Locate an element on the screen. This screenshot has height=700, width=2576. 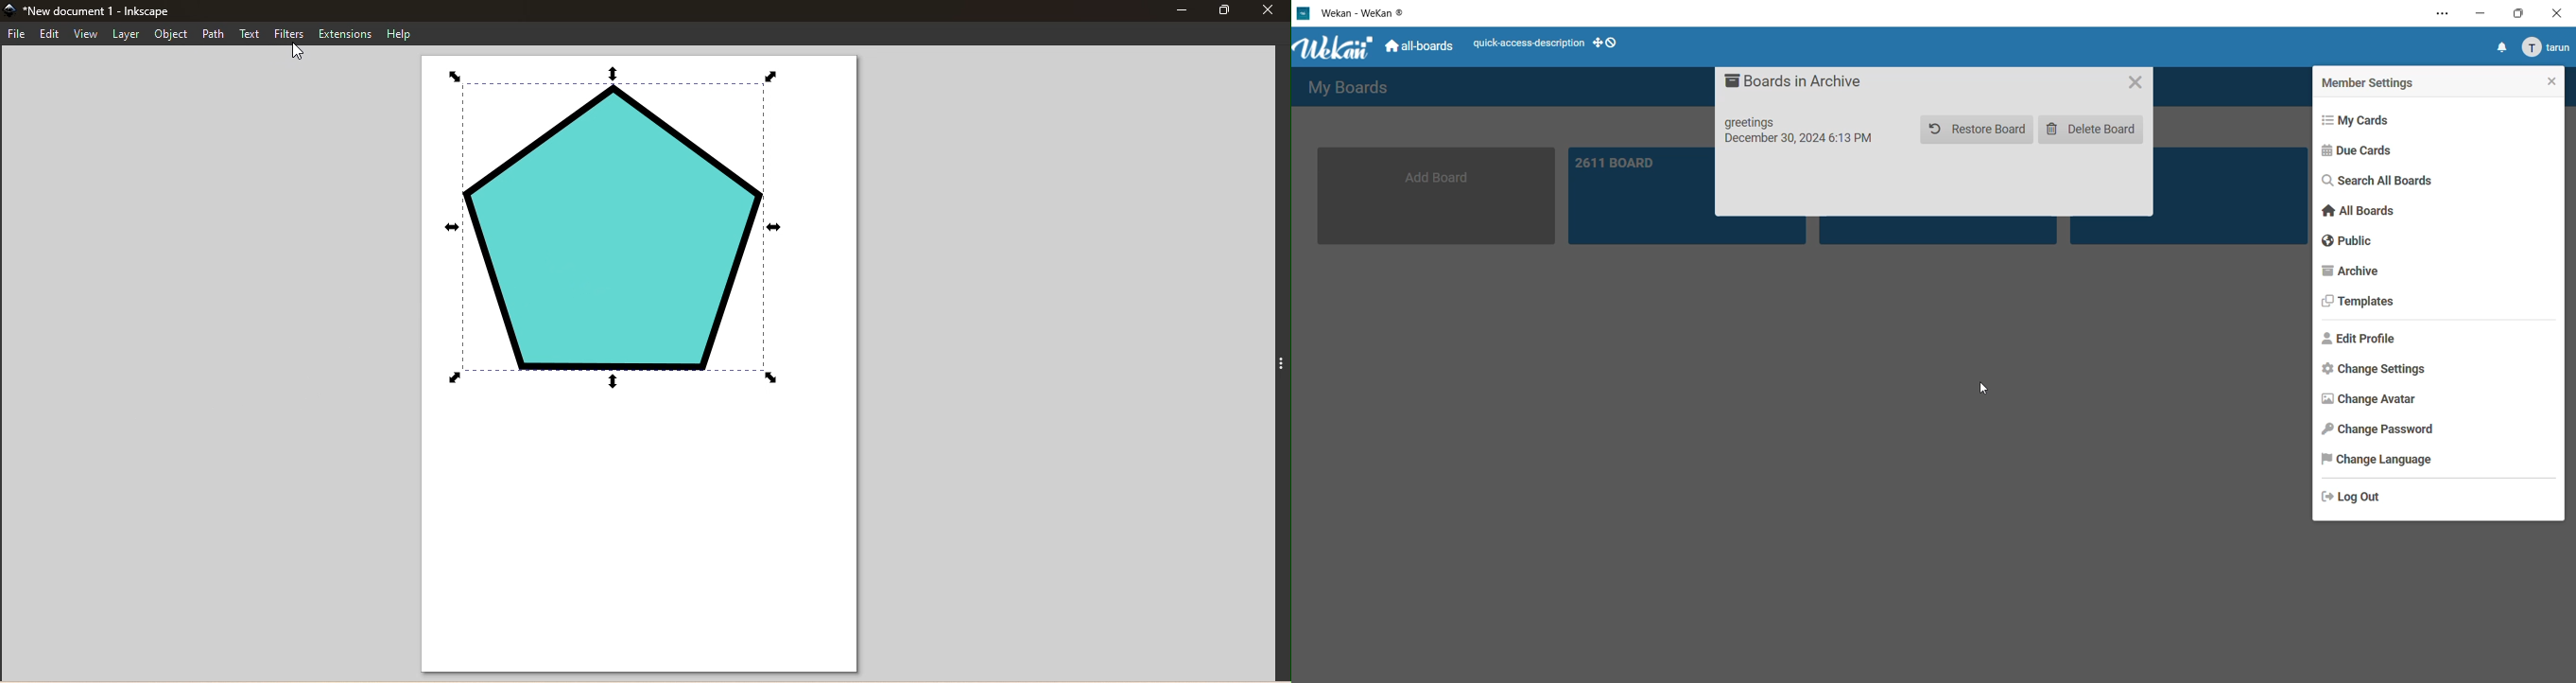
cursor is located at coordinates (298, 51).